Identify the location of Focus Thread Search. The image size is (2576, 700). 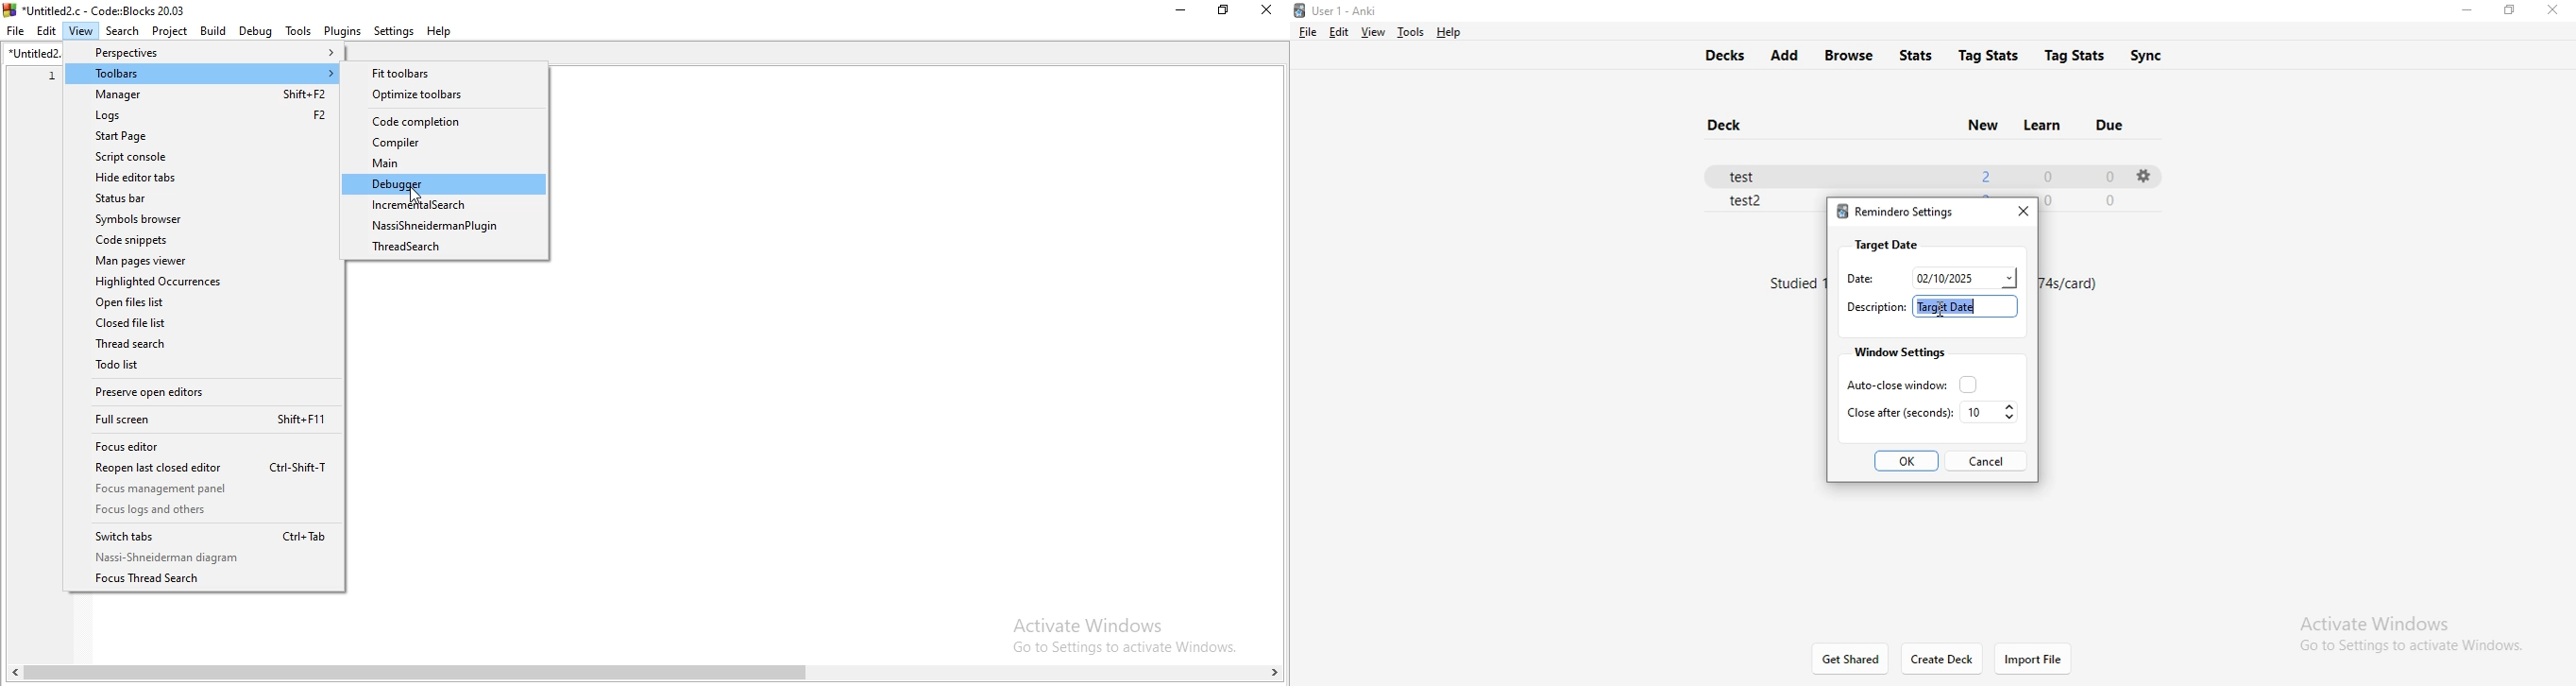
(207, 583).